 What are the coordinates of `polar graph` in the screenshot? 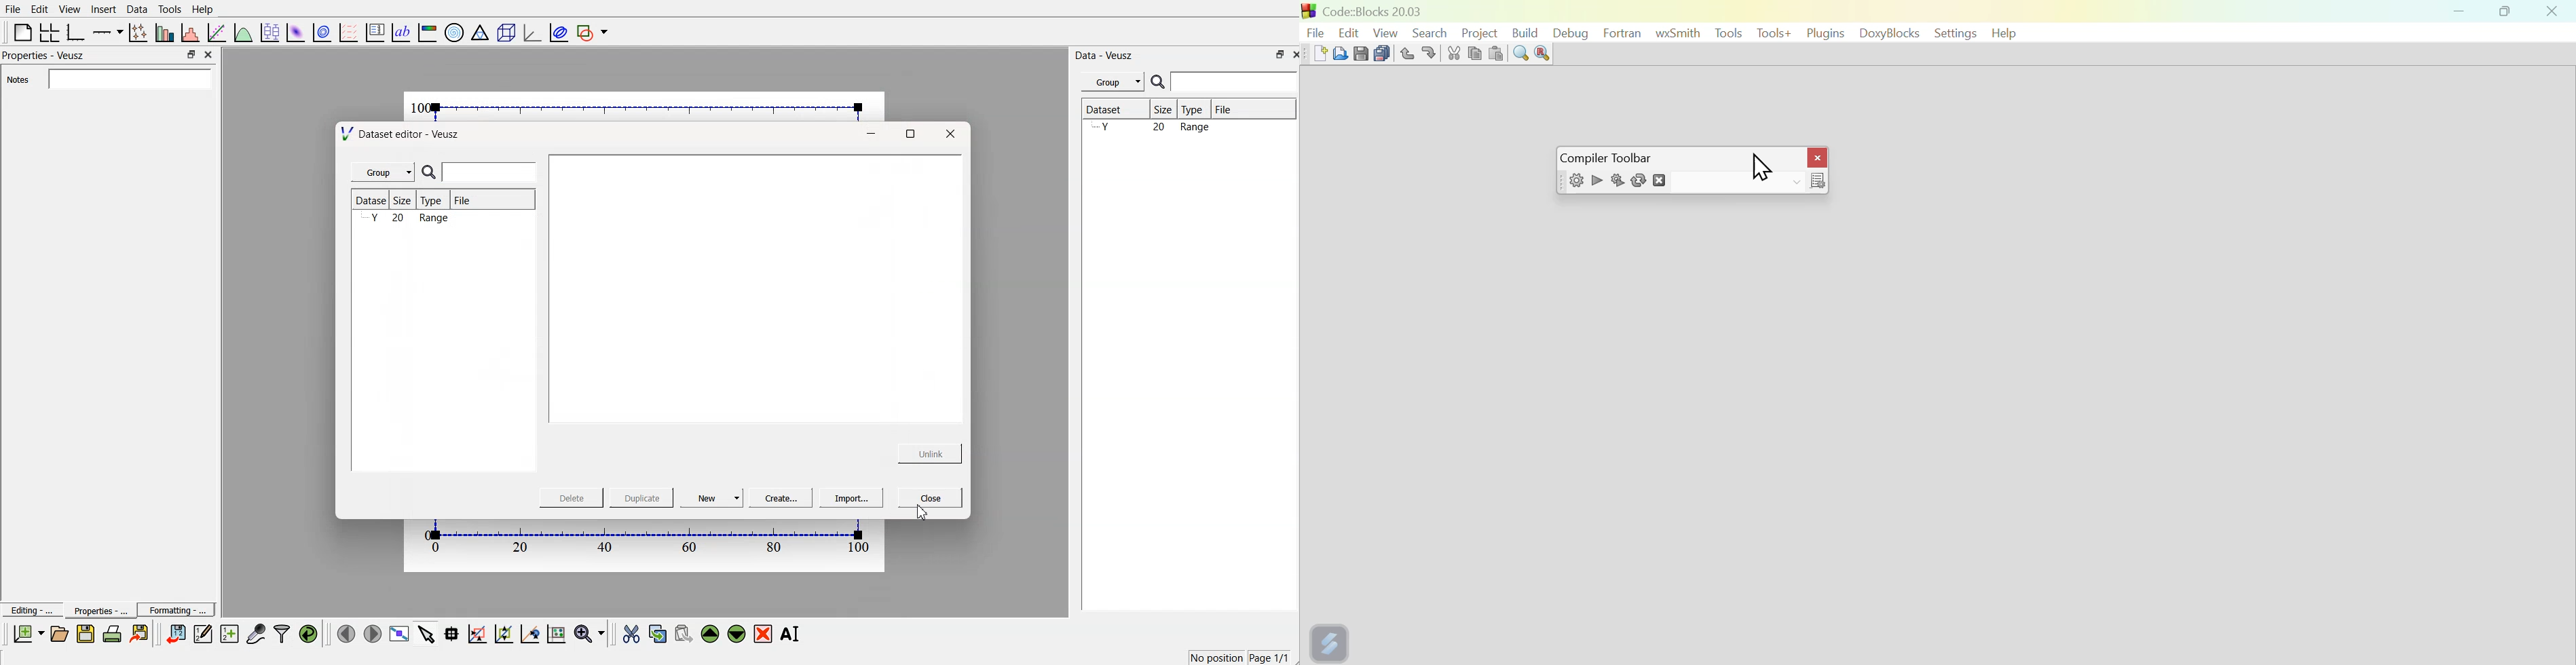 It's located at (455, 31).